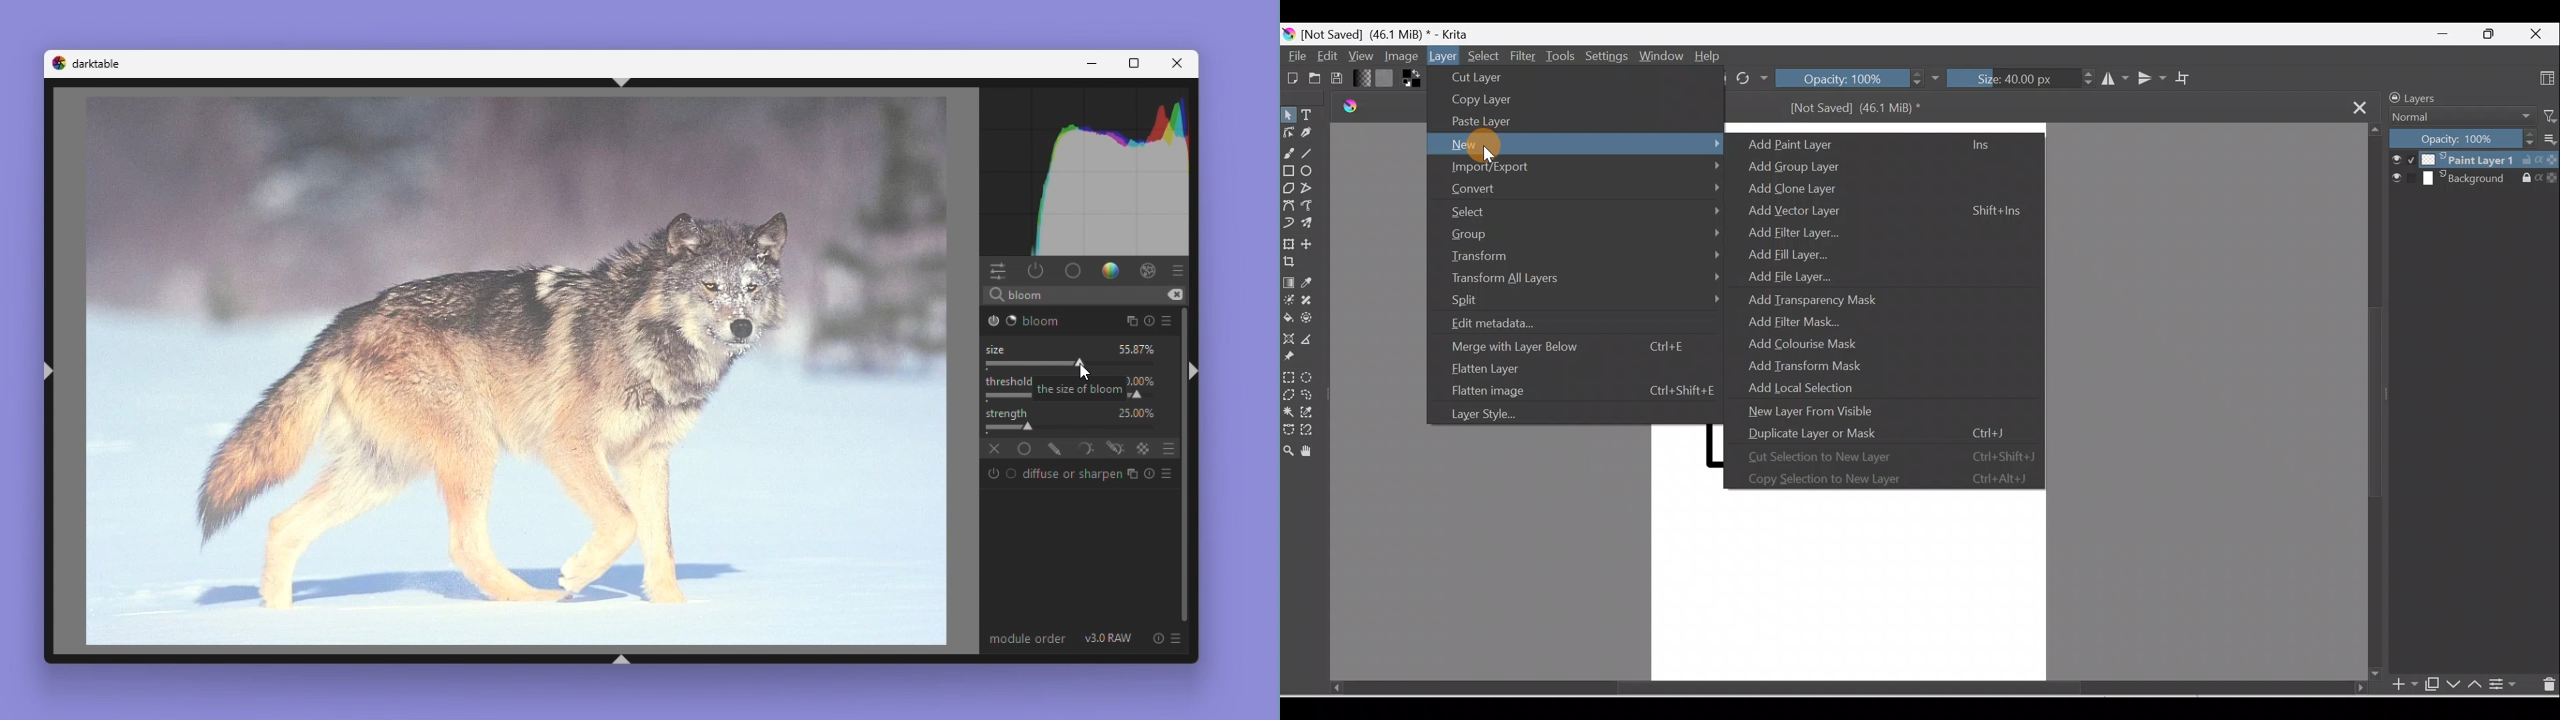 This screenshot has height=728, width=2576. Describe the element at coordinates (1443, 56) in the screenshot. I see `Layer` at that location.